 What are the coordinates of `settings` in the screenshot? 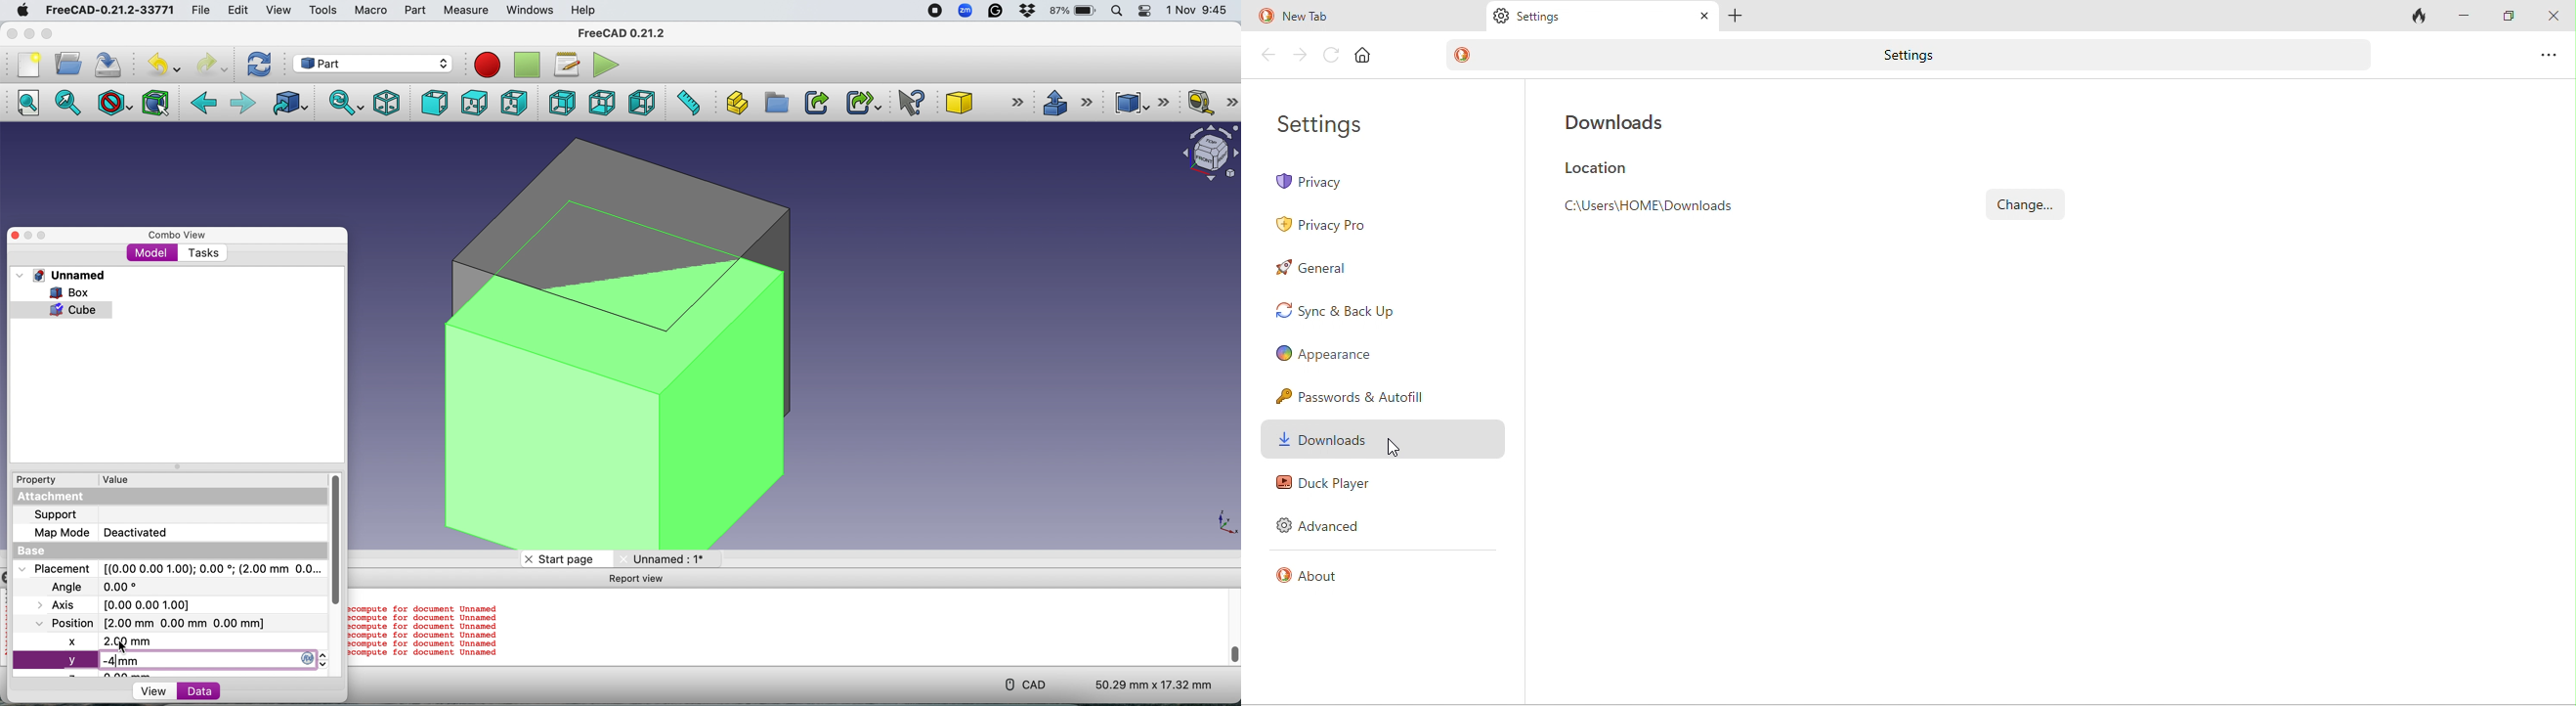 It's located at (1937, 56).